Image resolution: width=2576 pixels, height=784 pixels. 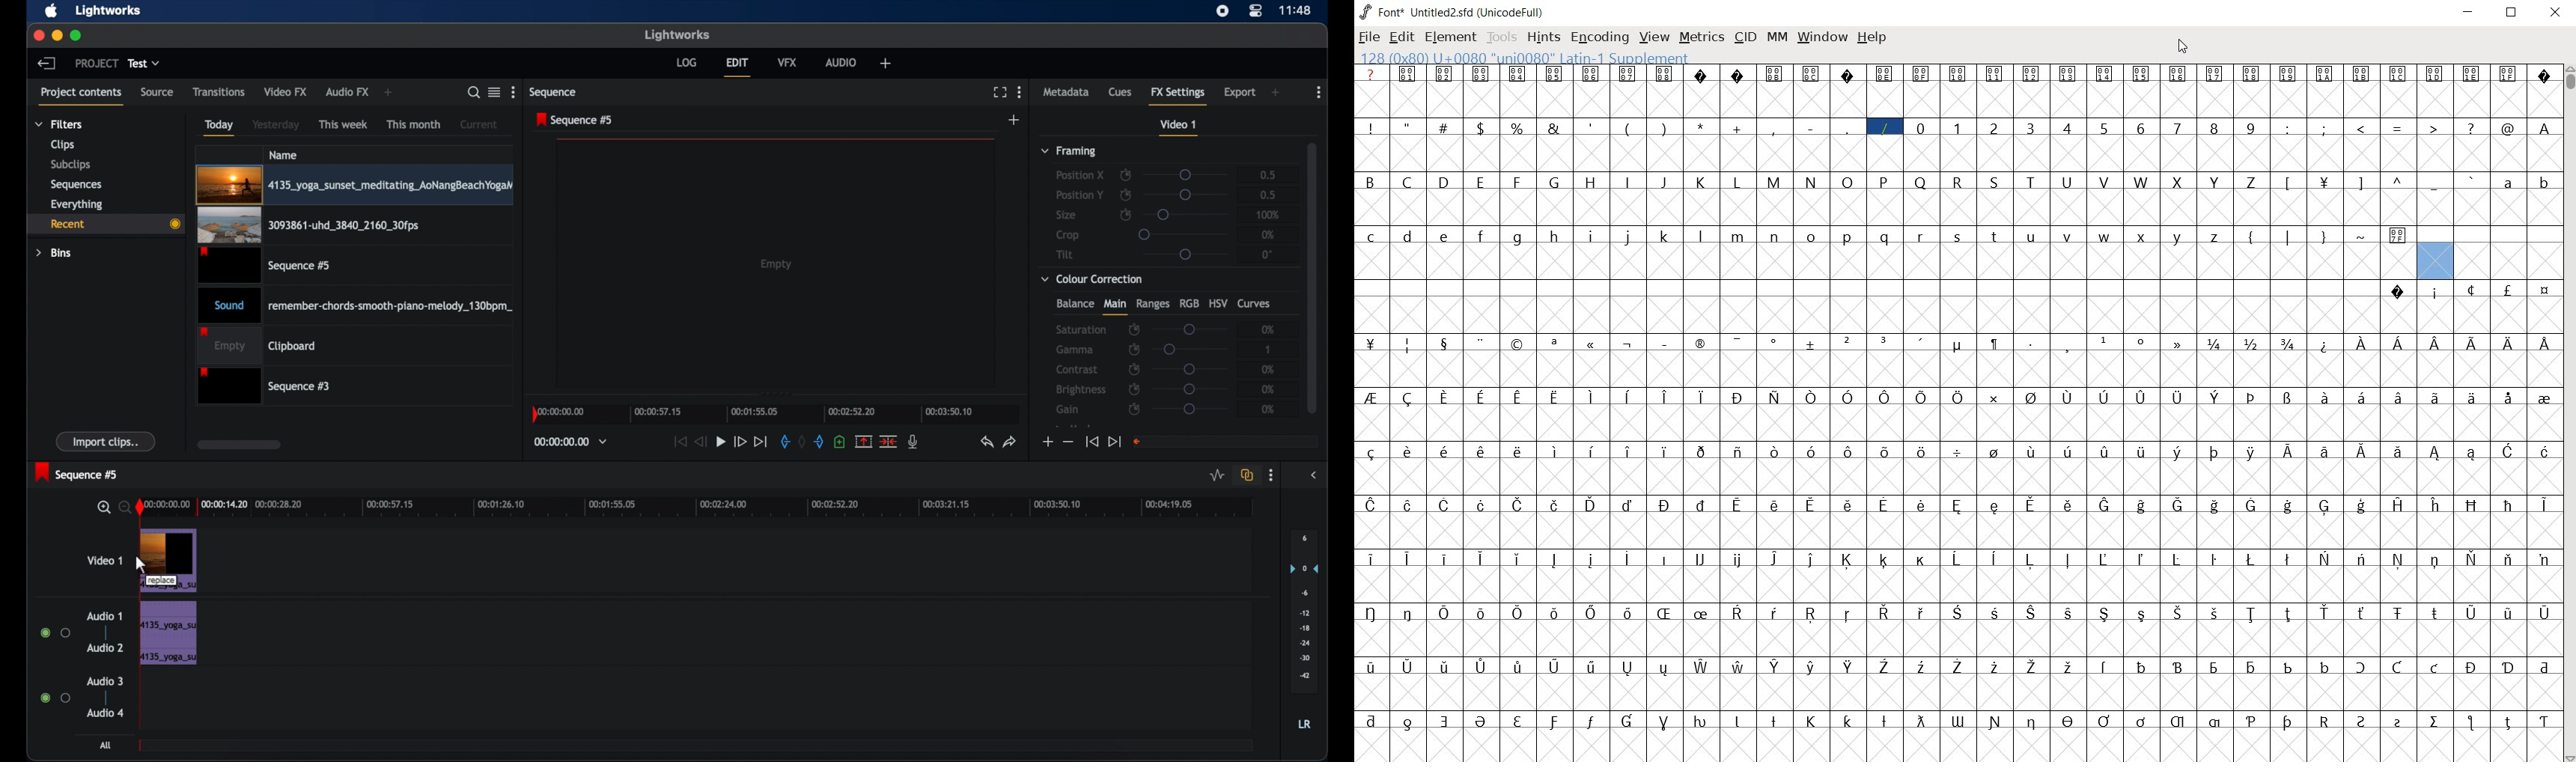 I want to click on export, so click(x=1241, y=92).